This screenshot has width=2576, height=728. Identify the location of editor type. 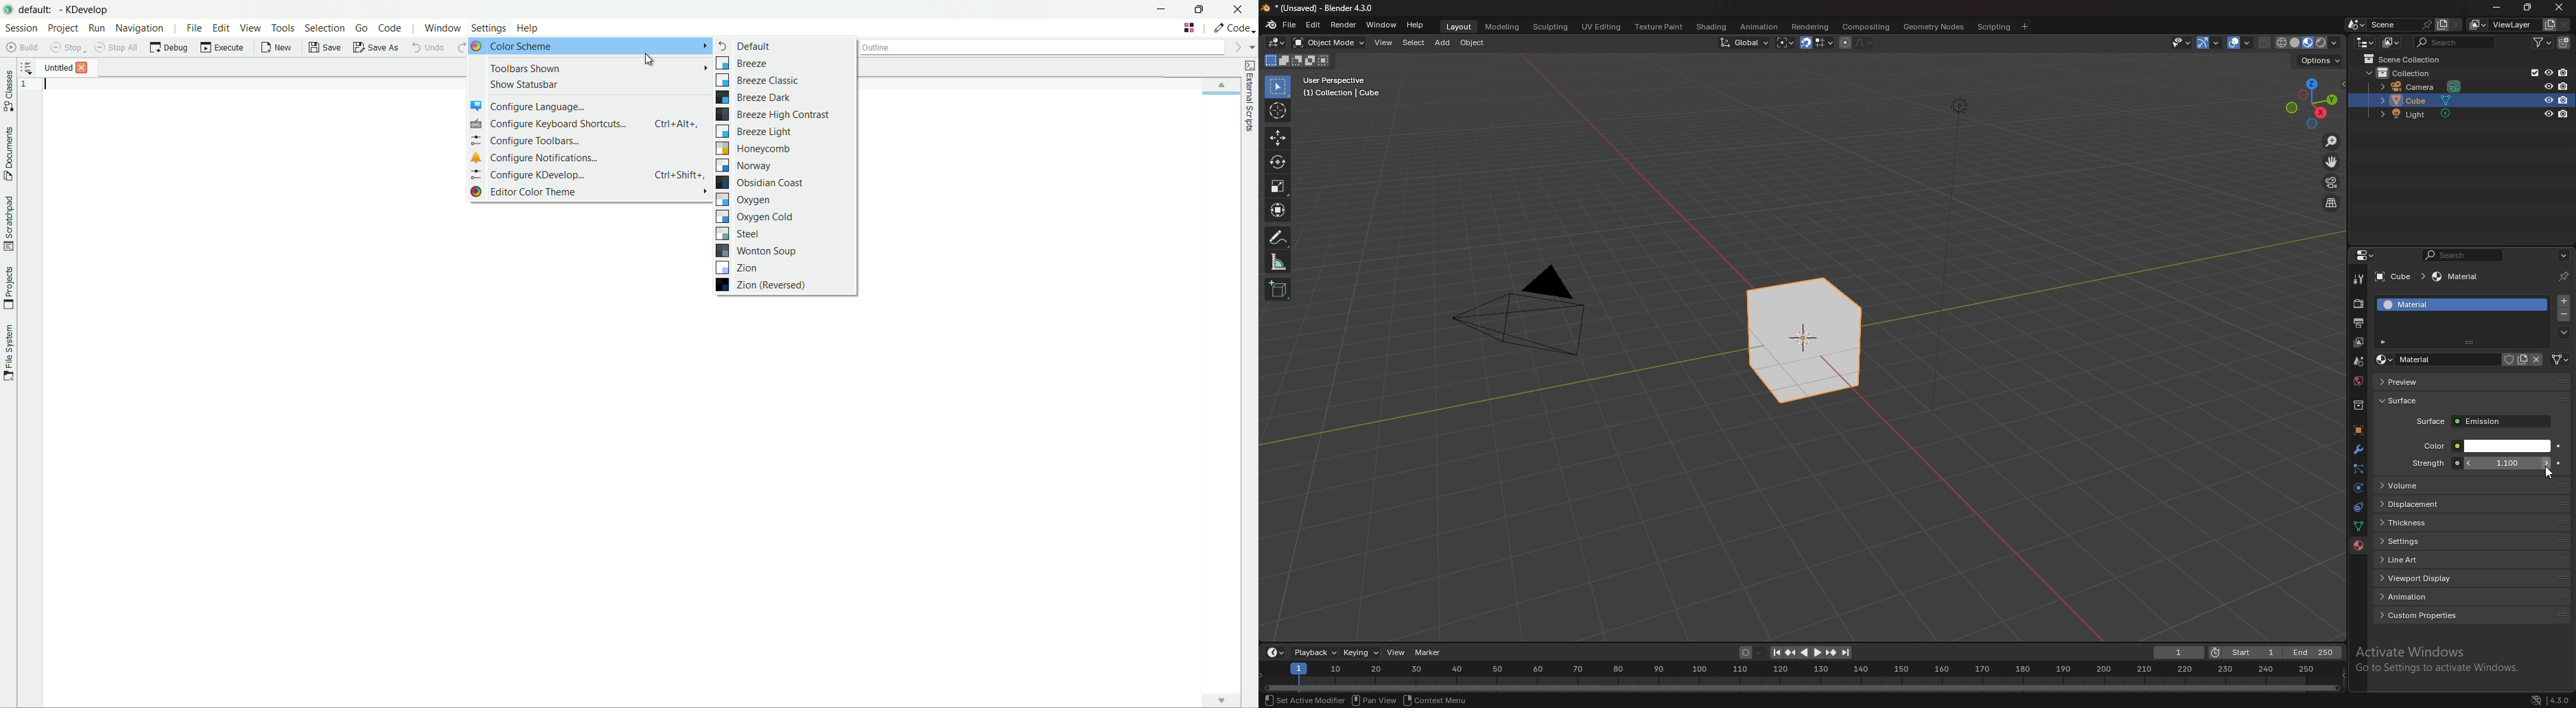
(2365, 42).